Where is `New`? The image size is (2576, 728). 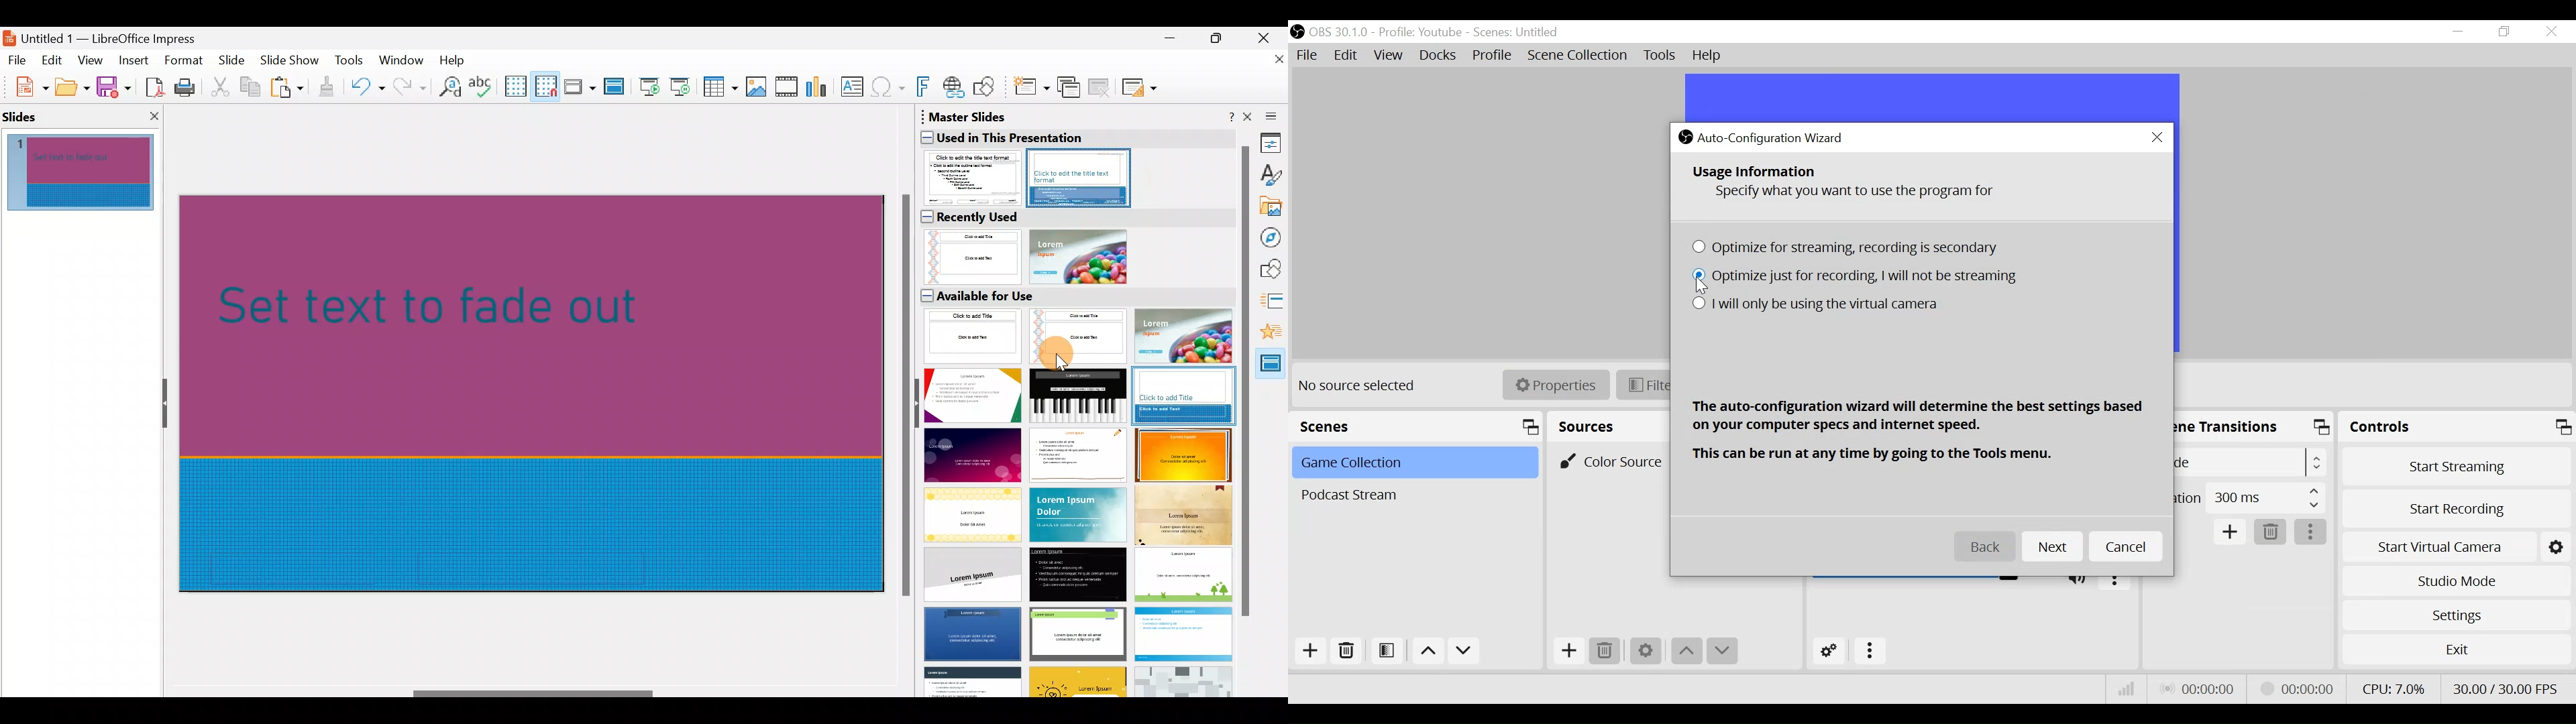 New is located at coordinates (25, 85).